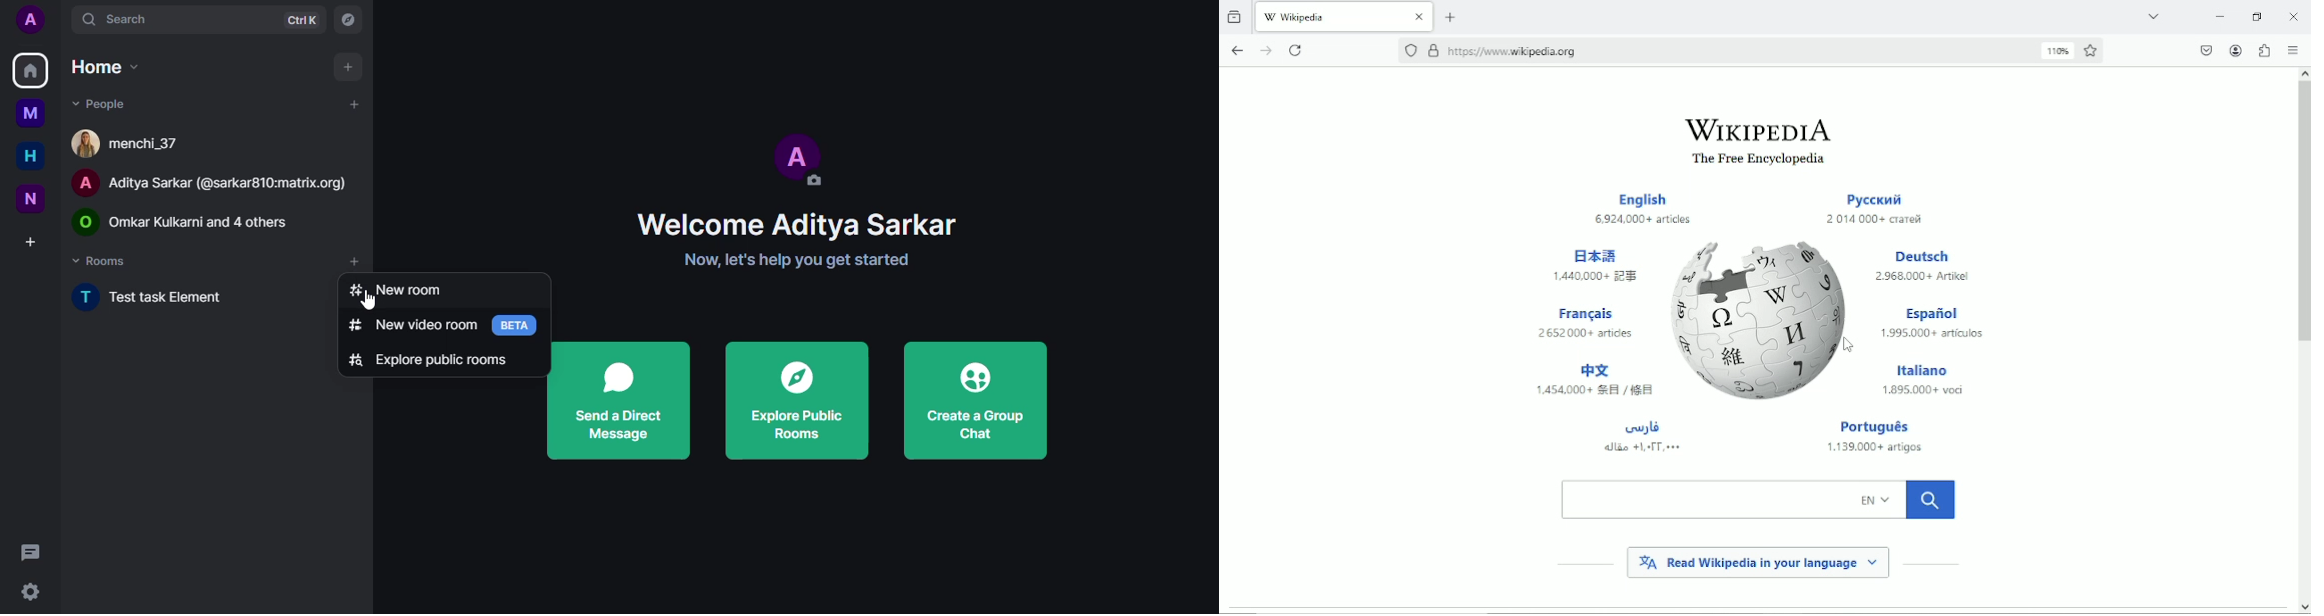 This screenshot has width=2324, height=616. Describe the element at coordinates (1758, 499) in the screenshot. I see `search` at that location.